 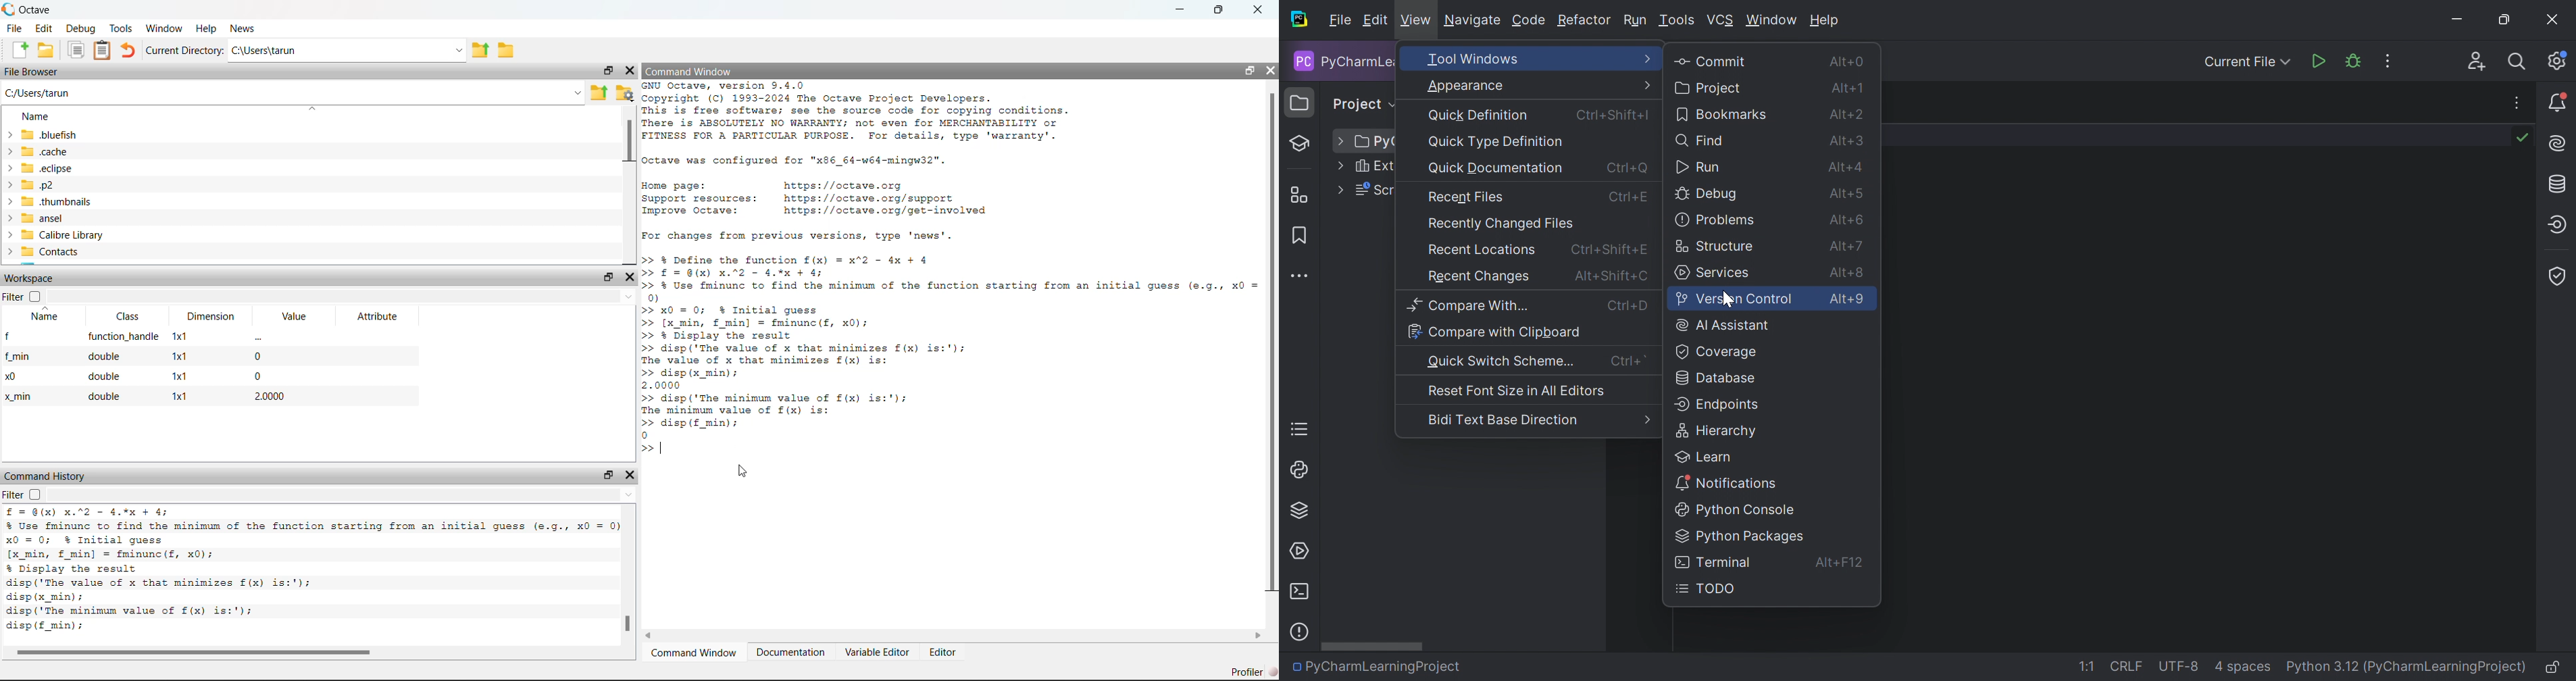 What do you see at coordinates (748, 471) in the screenshot?
I see `Cursor` at bounding box center [748, 471].